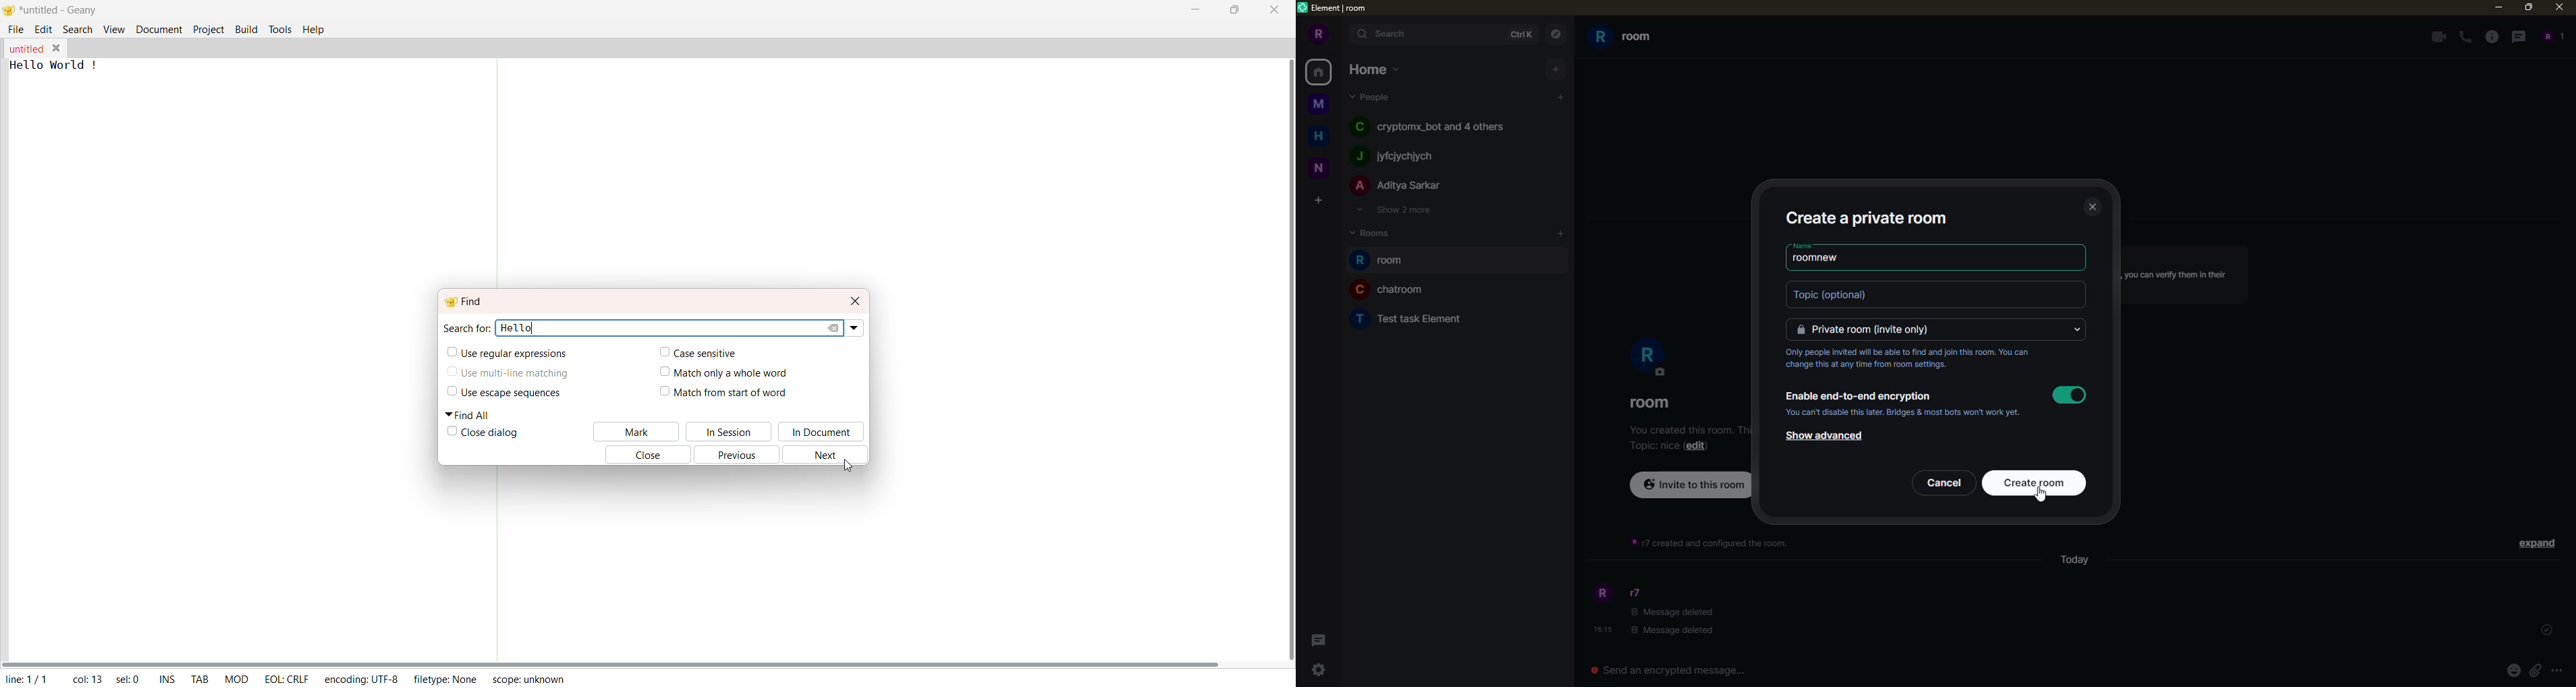 The width and height of the screenshot is (2576, 700). I want to click on minimize, so click(2496, 7).